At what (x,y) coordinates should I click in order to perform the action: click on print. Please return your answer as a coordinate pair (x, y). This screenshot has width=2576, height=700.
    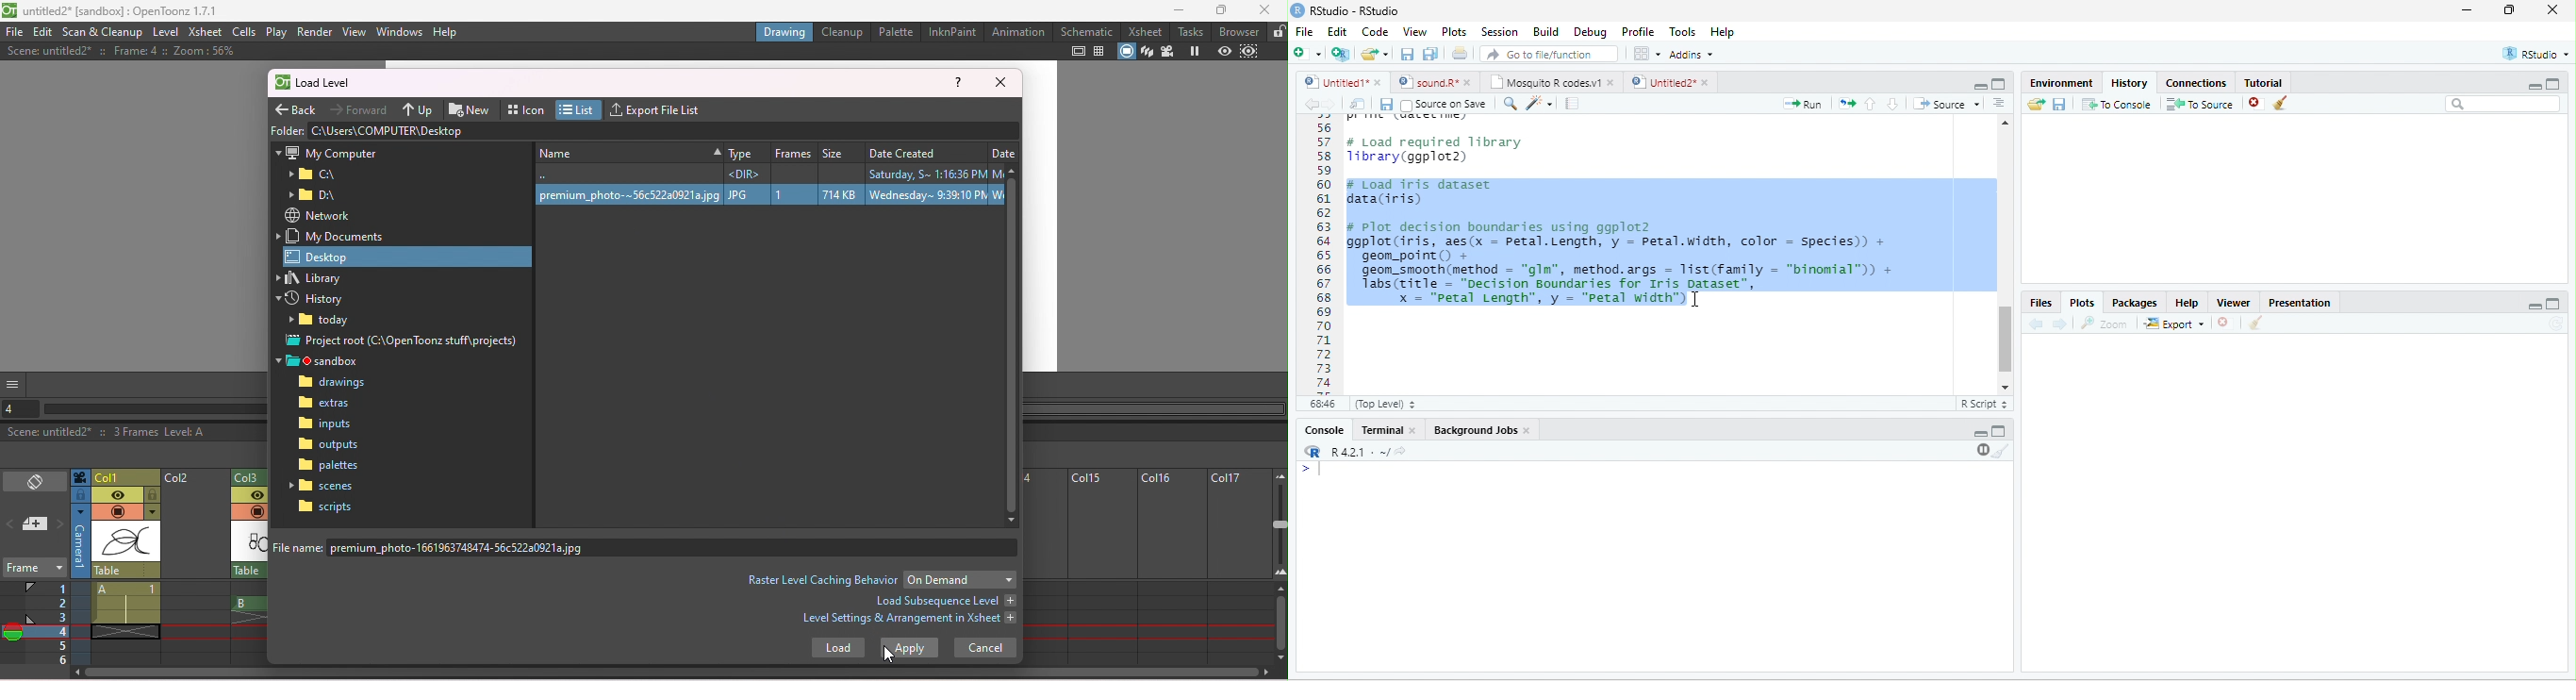
    Looking at the image, I should click on (1459, 53).